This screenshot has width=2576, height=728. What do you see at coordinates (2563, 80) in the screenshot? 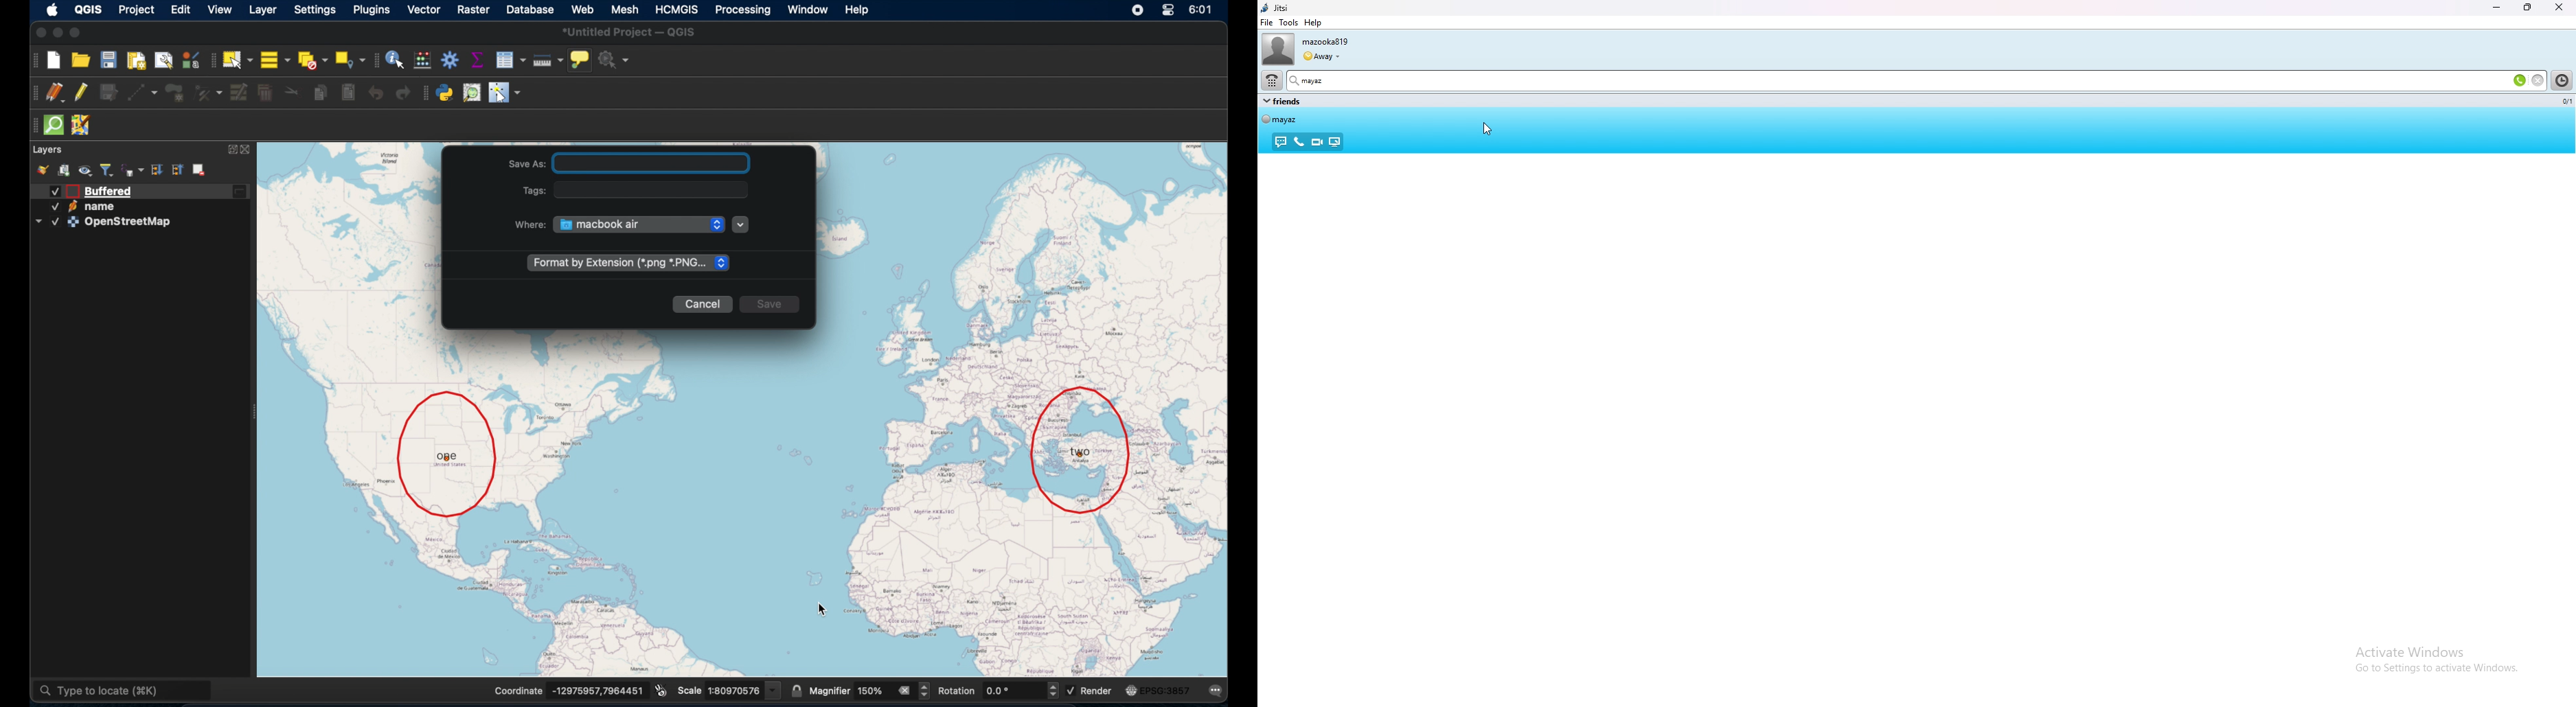
I see `history` at bounding box center [2563, 80].